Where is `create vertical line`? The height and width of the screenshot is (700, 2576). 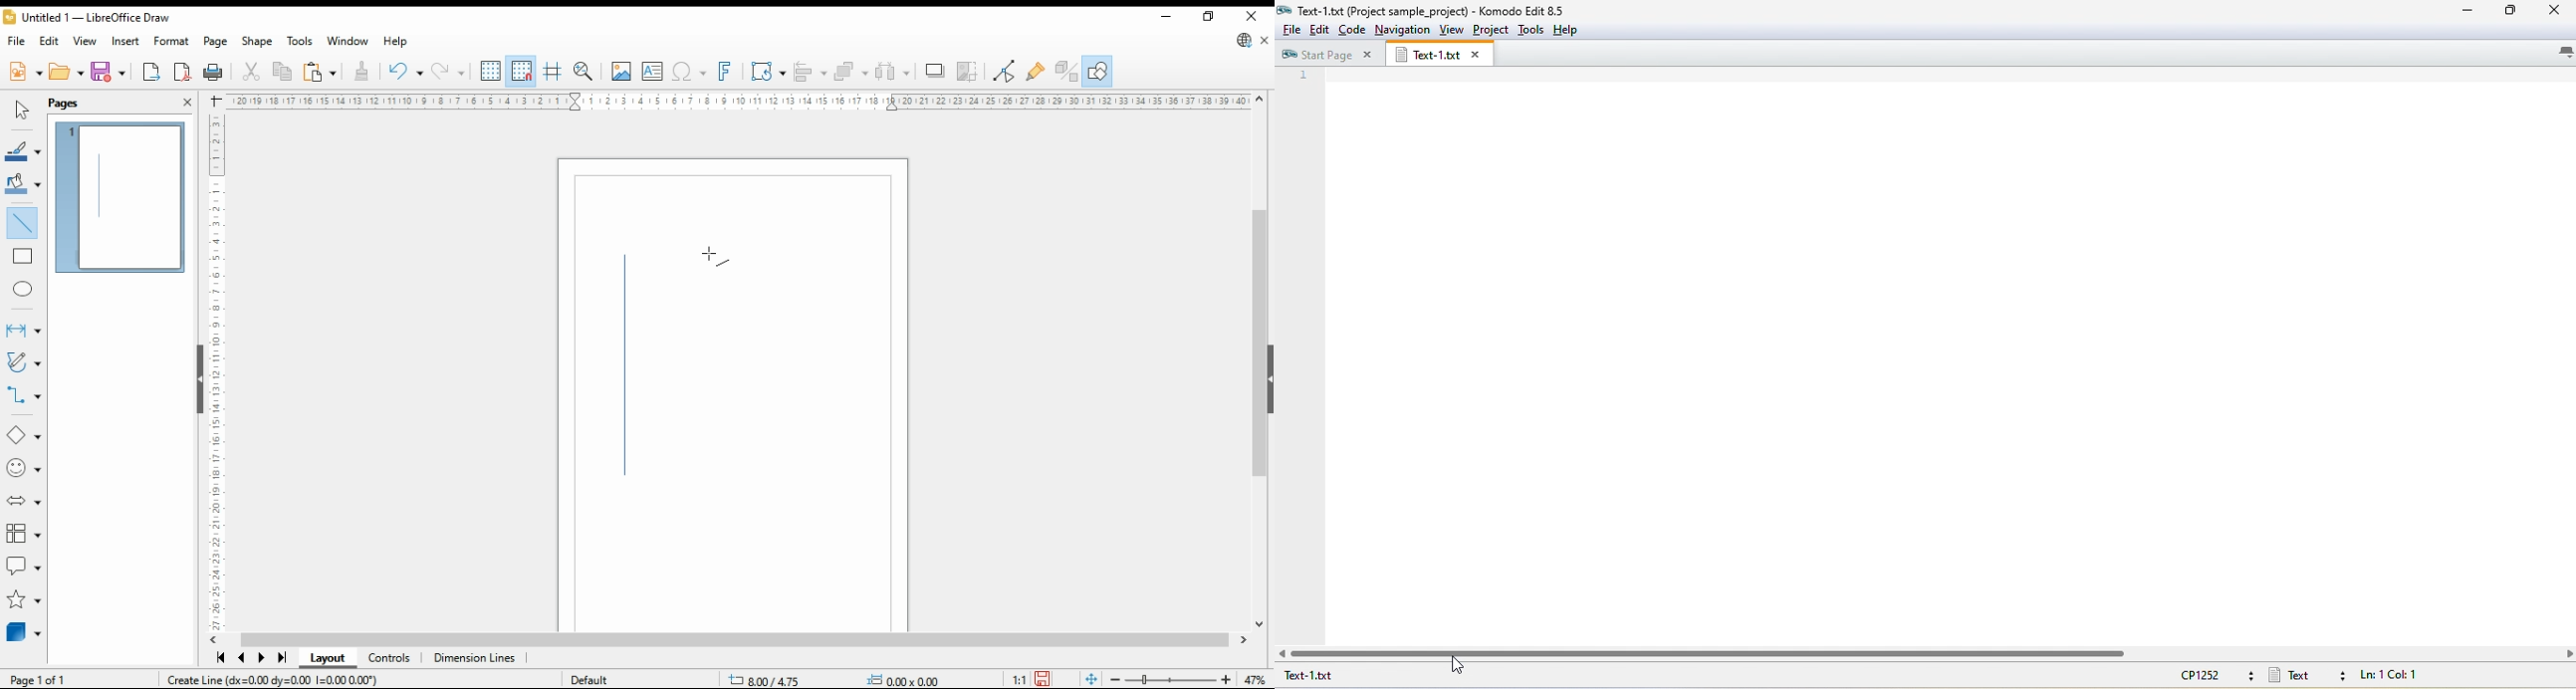 create vertical line is located at coordinates (313, 680).